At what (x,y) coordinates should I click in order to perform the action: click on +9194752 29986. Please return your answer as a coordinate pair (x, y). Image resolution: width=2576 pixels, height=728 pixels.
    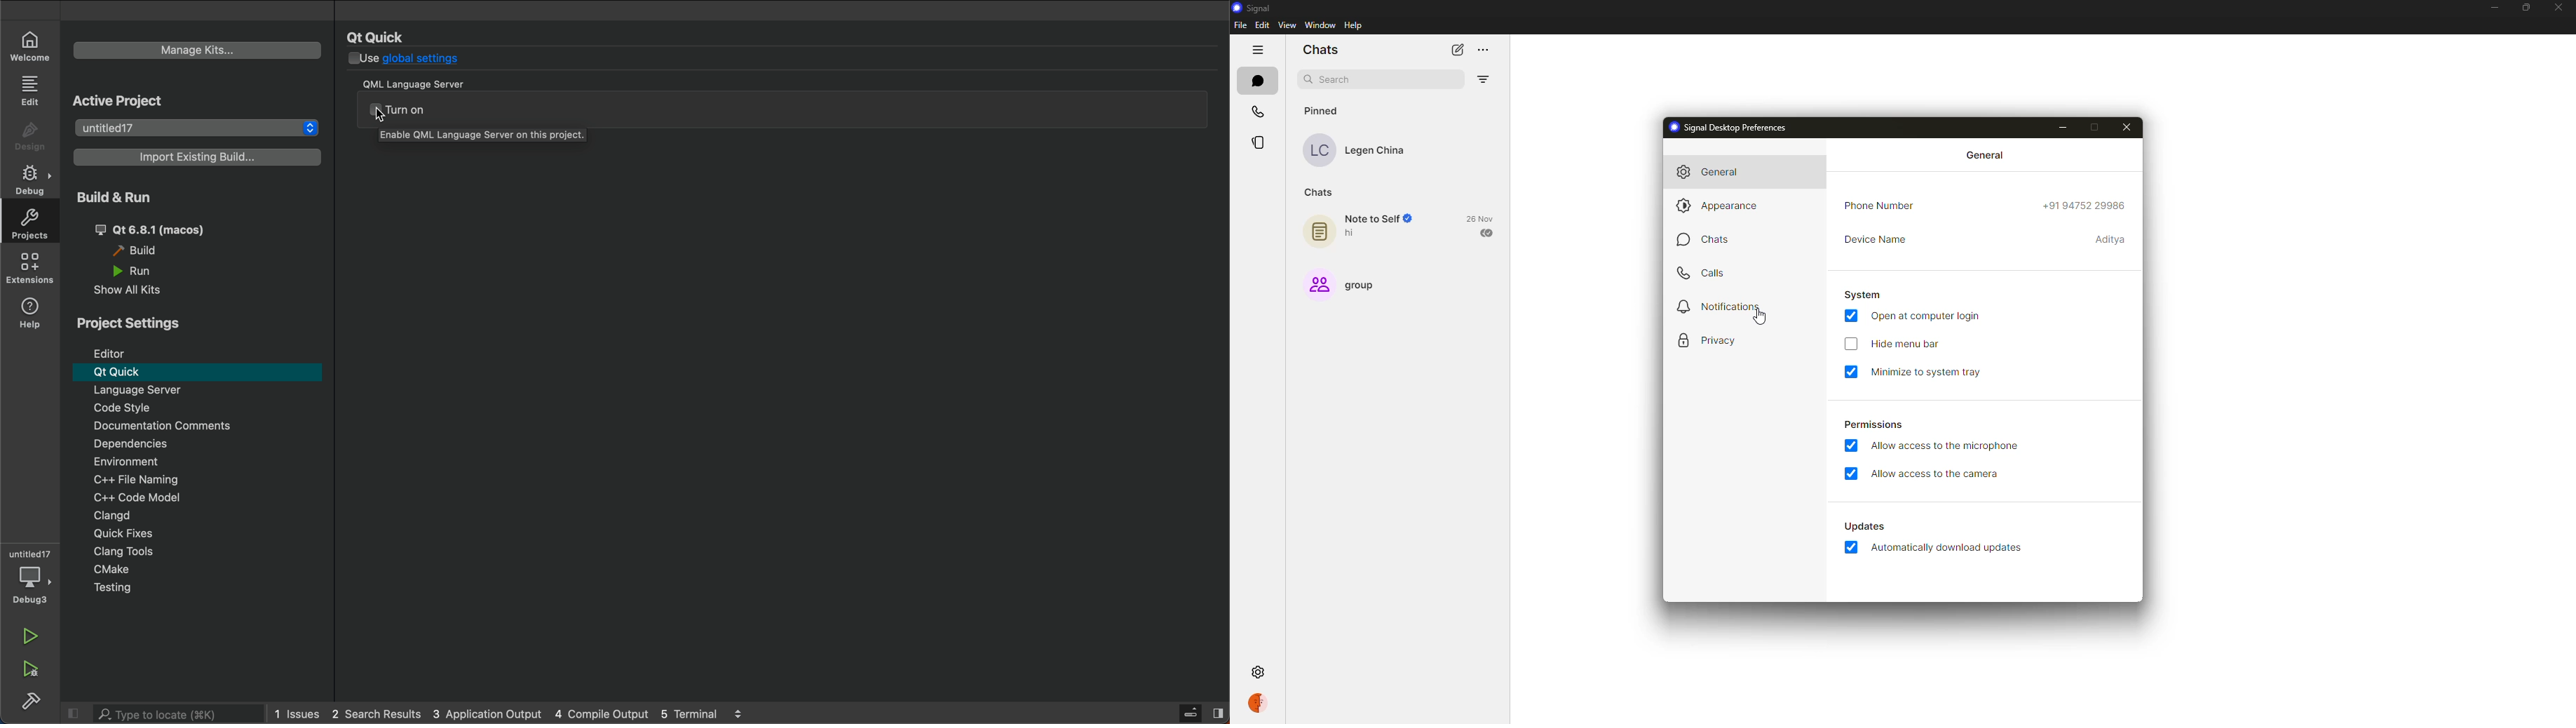
    Looking at the image, I should click on (2086, 207).